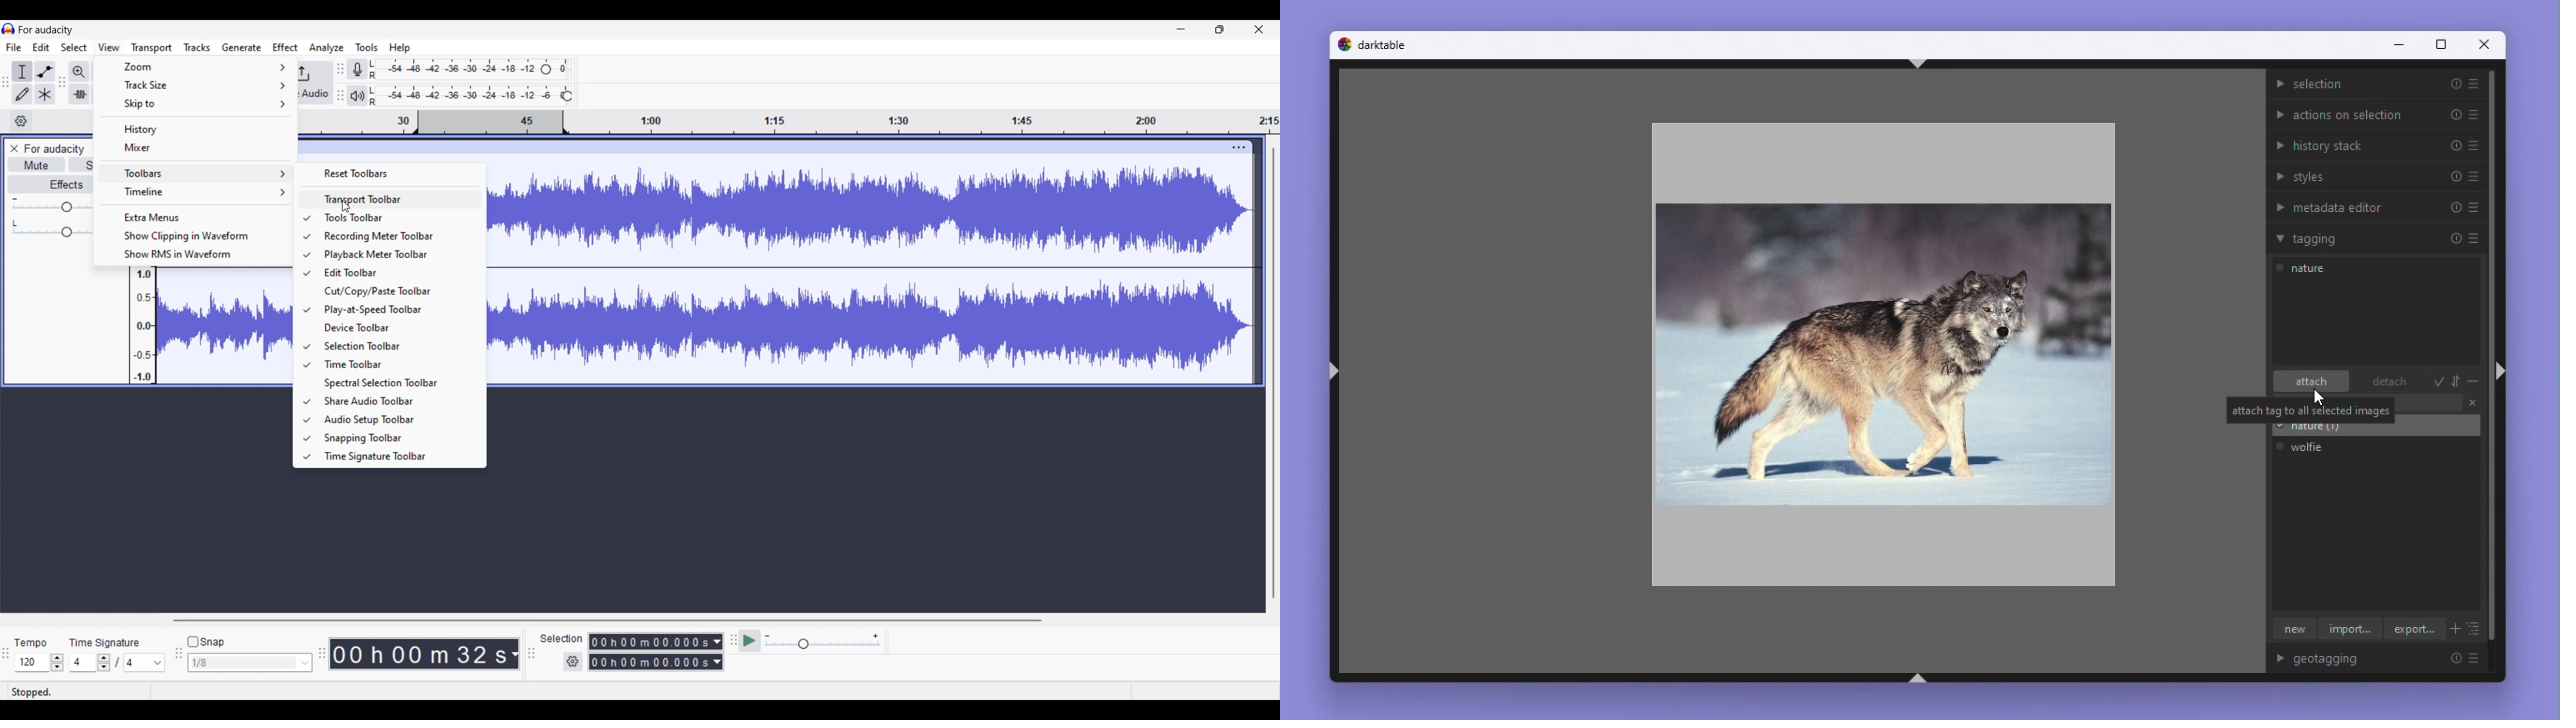 The width and height of the screenshot is (2576, 728). What do you see at coordinates (74, 47) in the screenshot?
I see `Select menu` at bounding box center [74, 47].